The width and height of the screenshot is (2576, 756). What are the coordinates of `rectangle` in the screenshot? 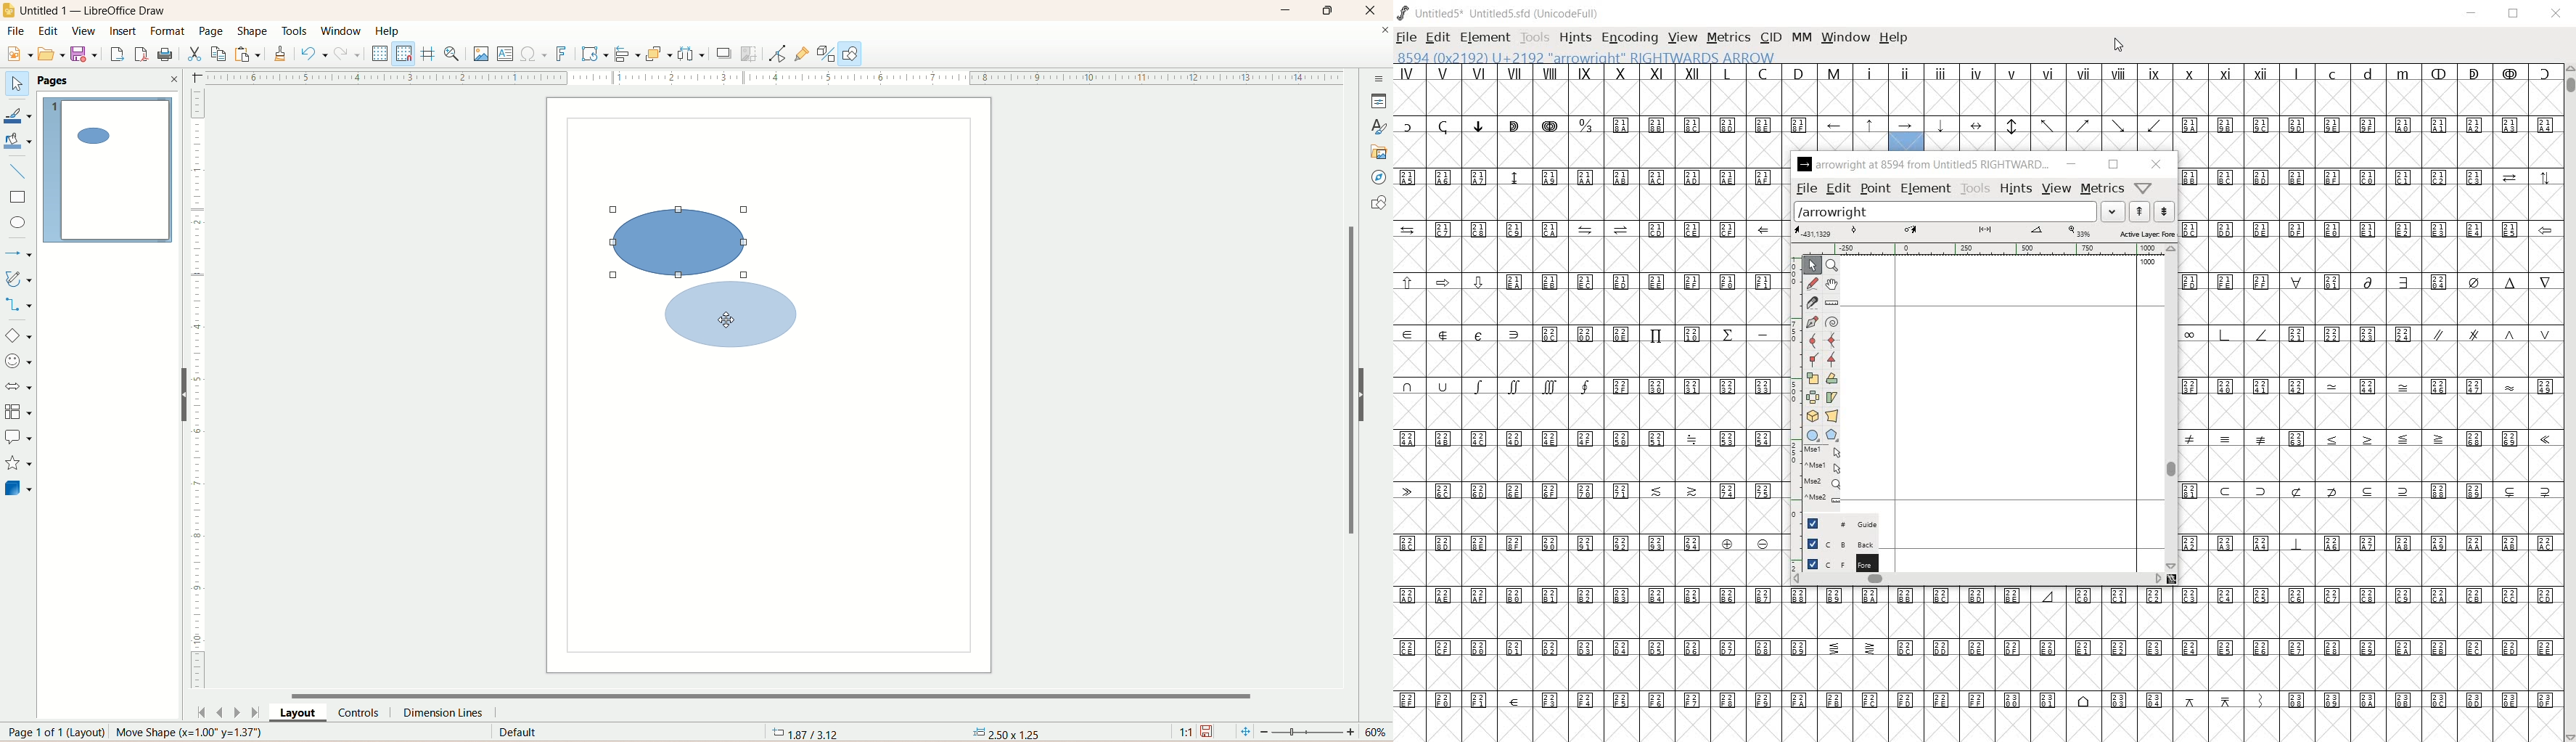 It's located at (20, 196).